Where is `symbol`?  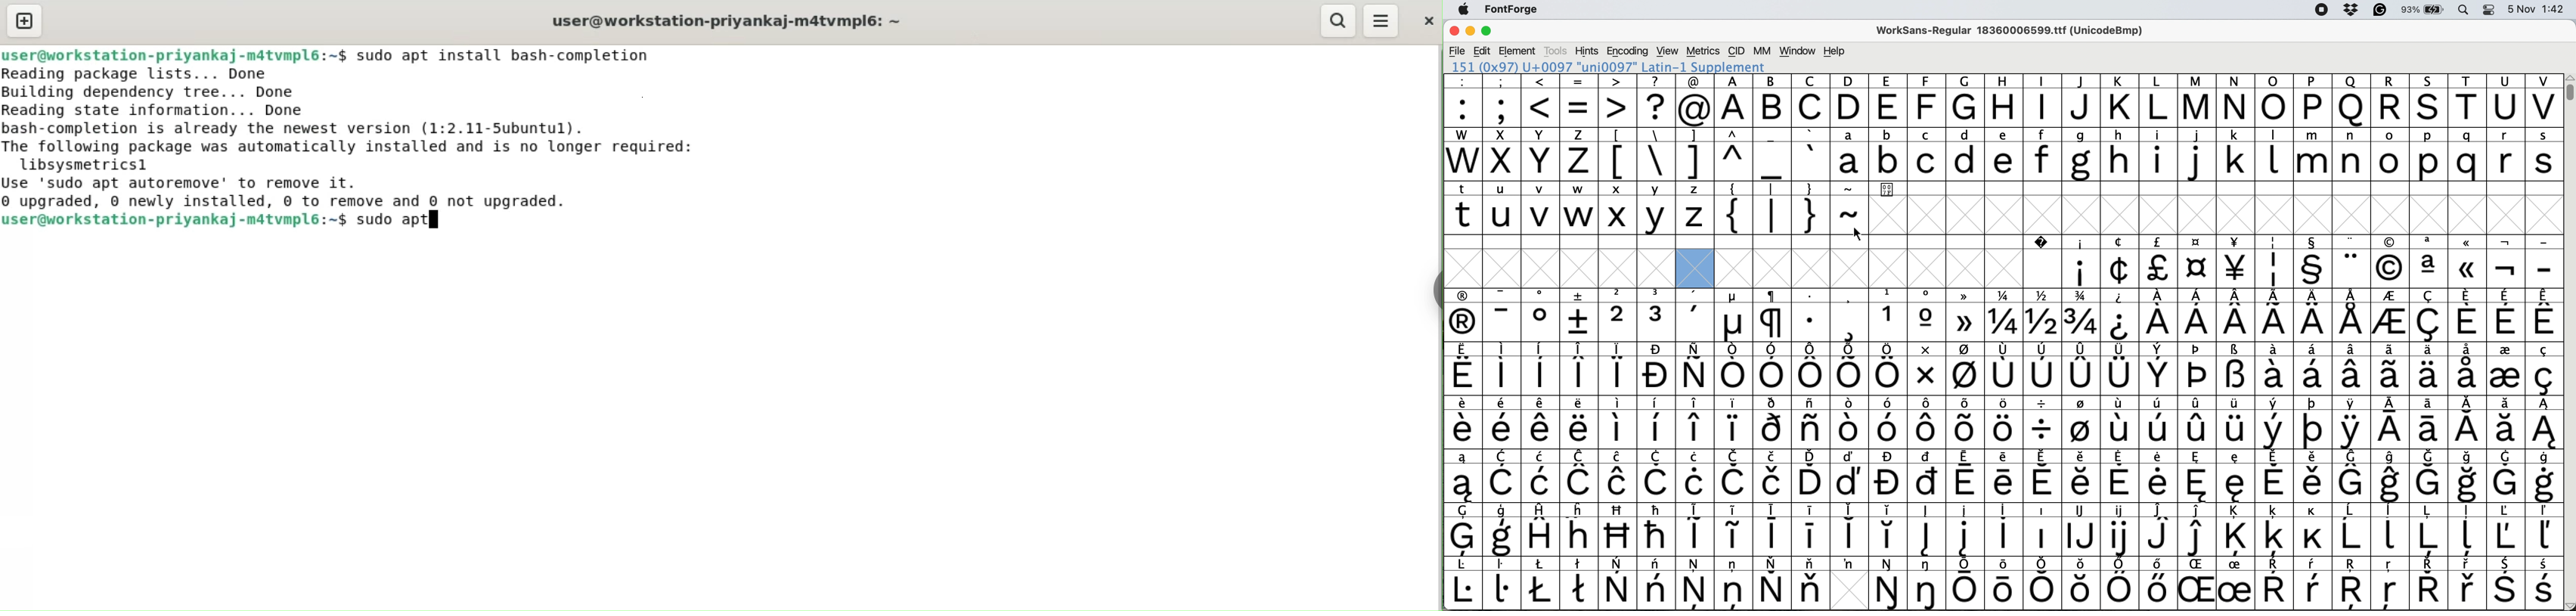 symbol is located at coordinates (1966, 476).